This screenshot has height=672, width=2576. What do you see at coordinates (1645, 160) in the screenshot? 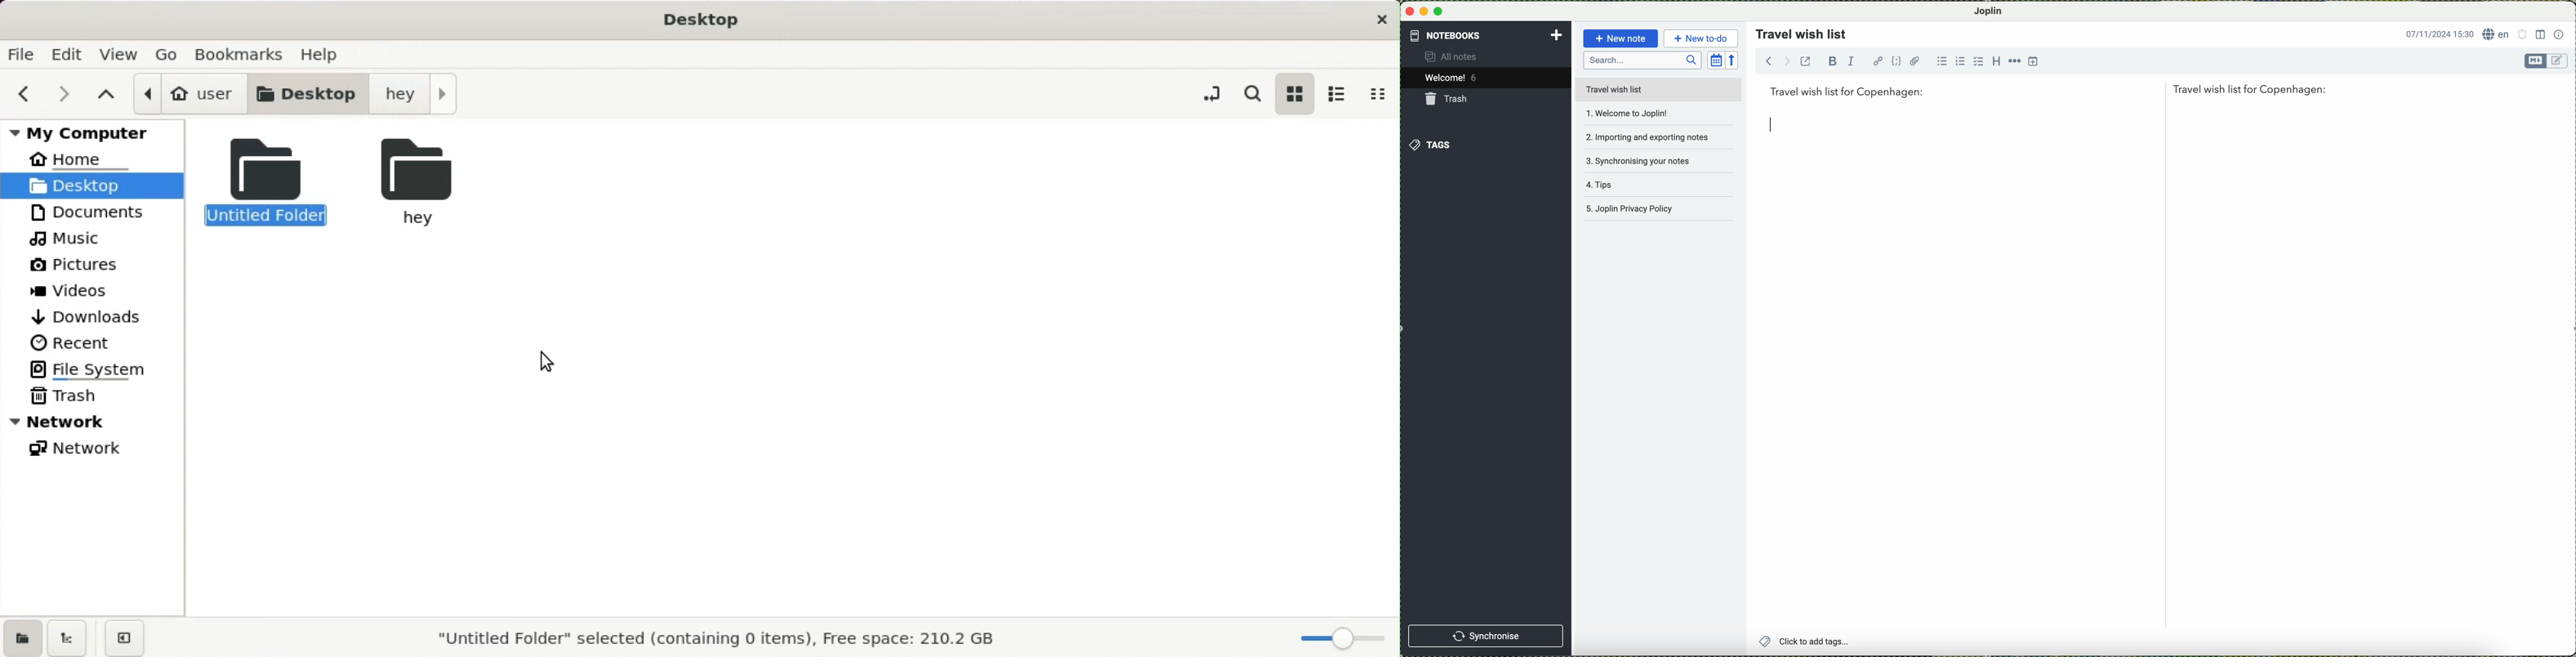
I see `synchronising your notes` at bounding box center [1645, 160].